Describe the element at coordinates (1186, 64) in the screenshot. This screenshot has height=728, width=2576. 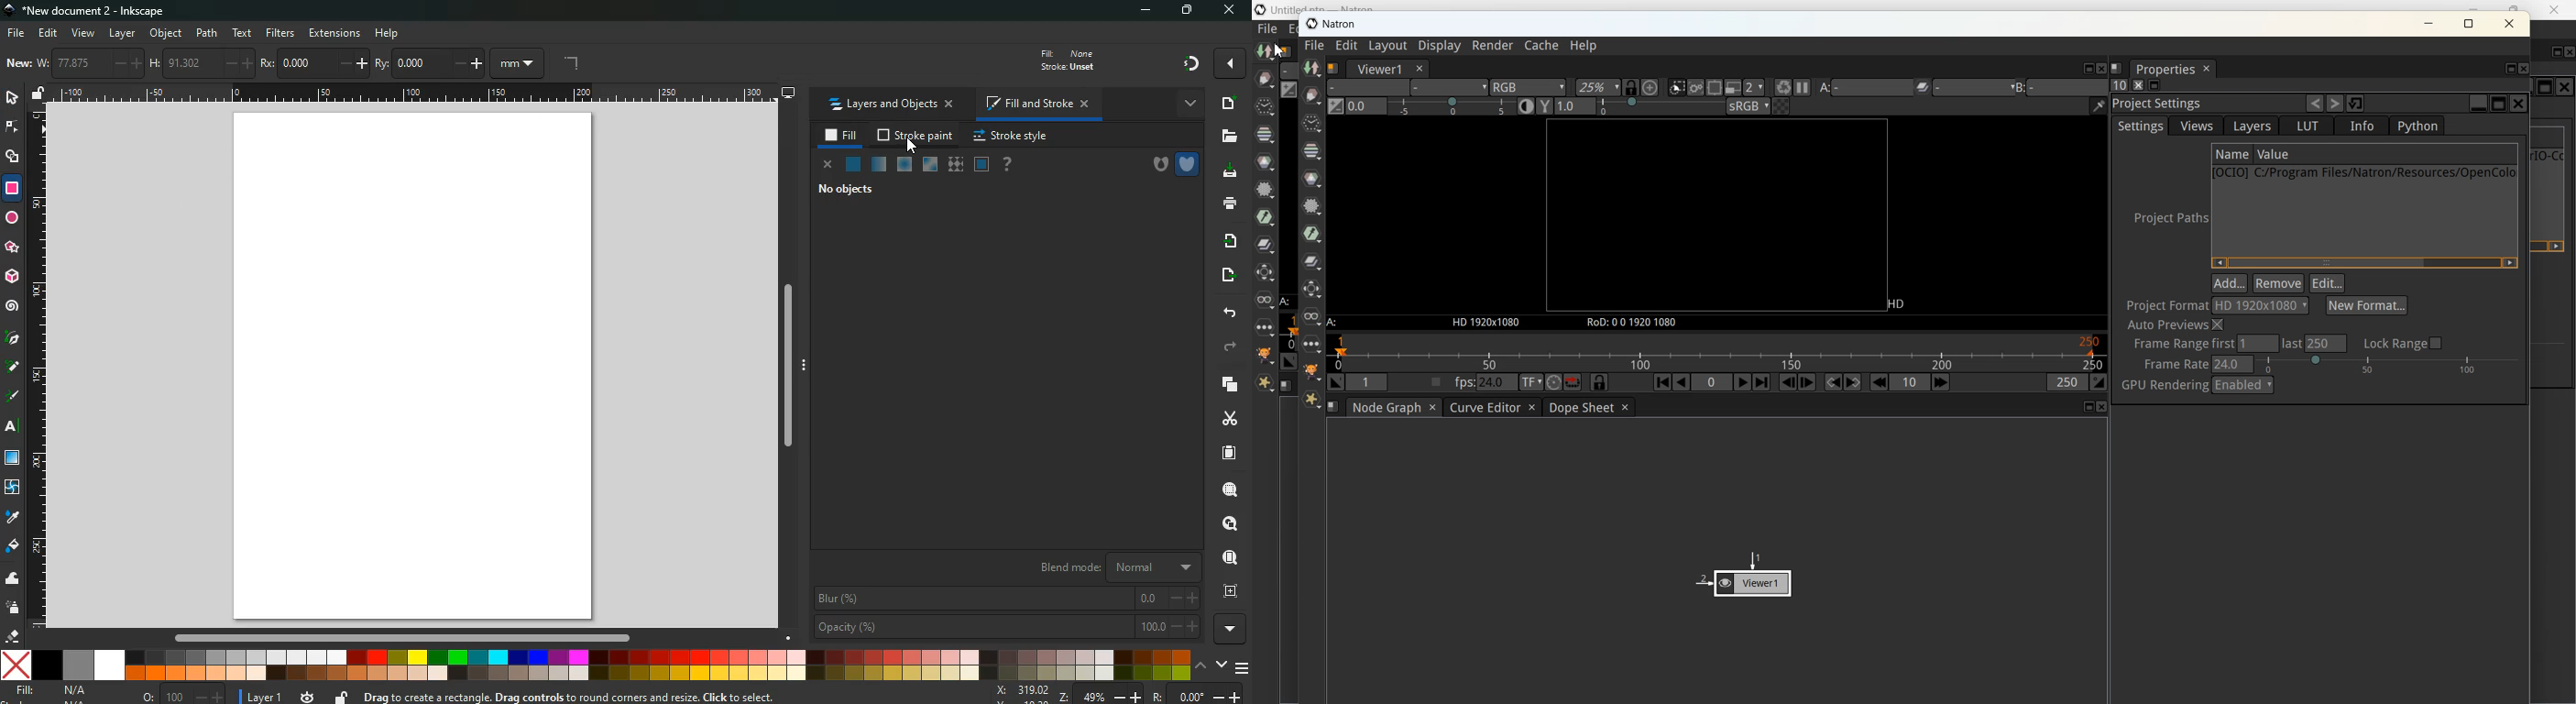
I see `gradient` at that location.